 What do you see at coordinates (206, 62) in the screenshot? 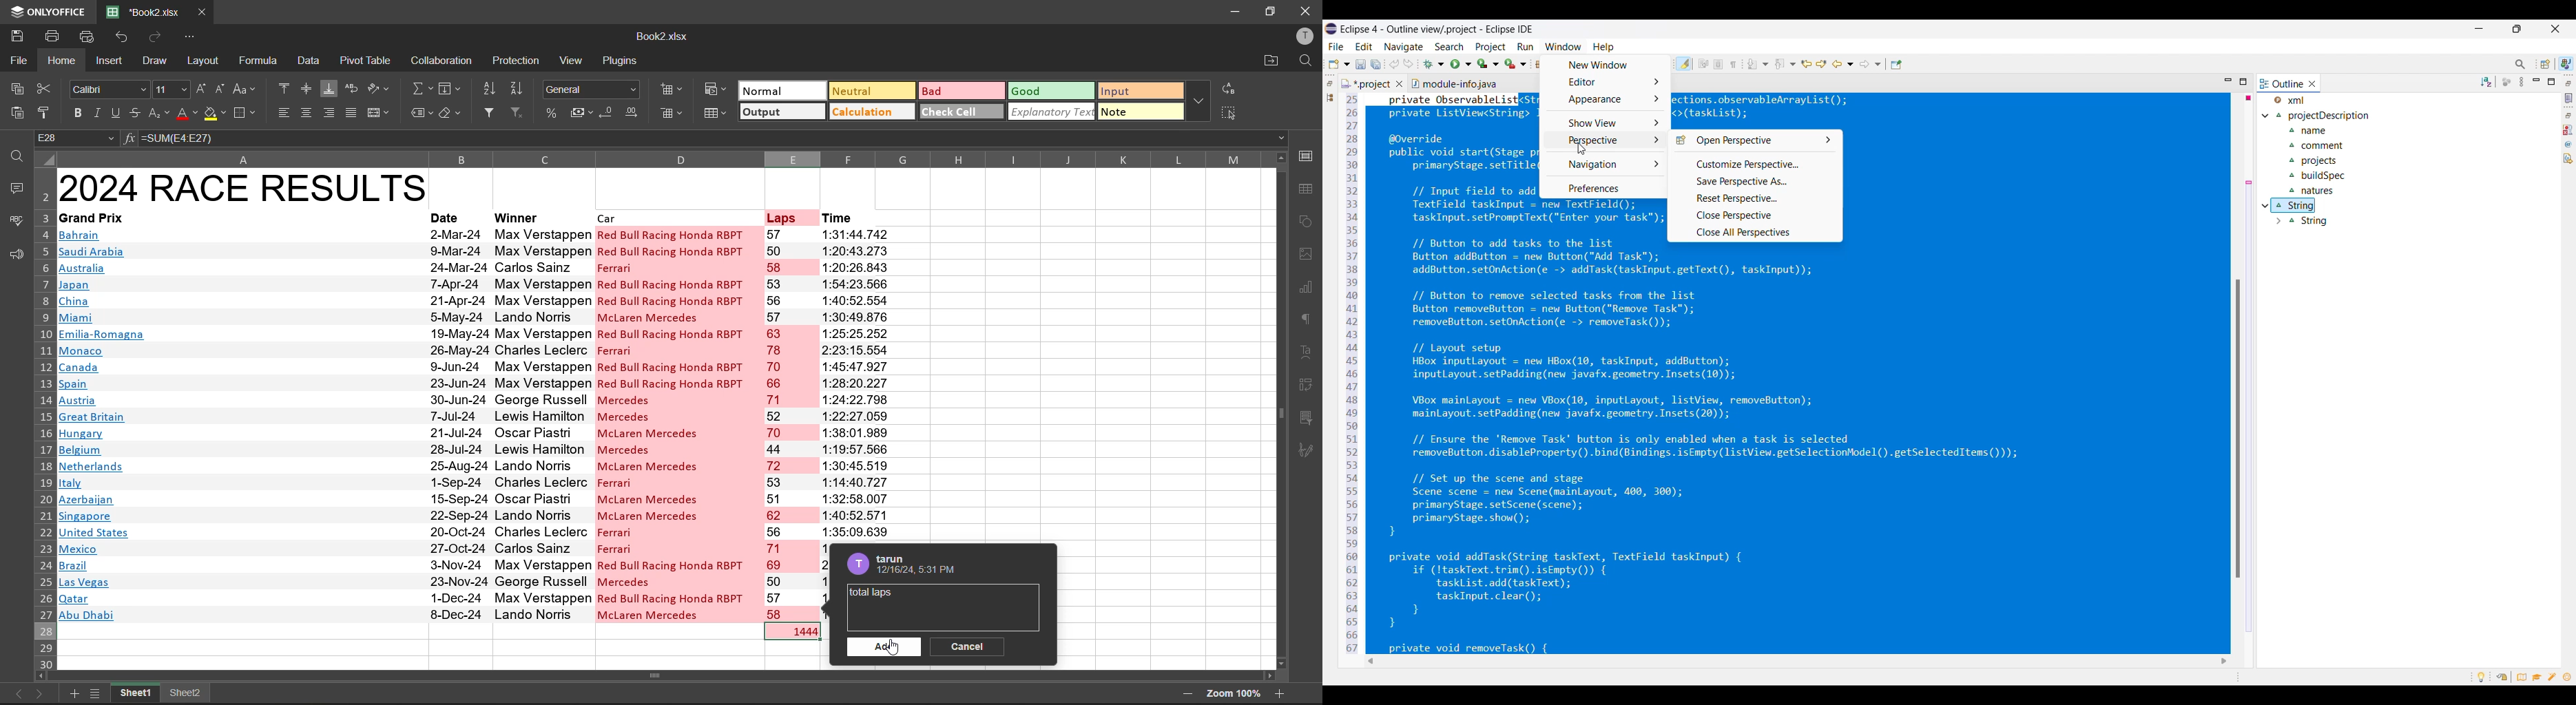
I see `layout` at bounding box center [206, 62].